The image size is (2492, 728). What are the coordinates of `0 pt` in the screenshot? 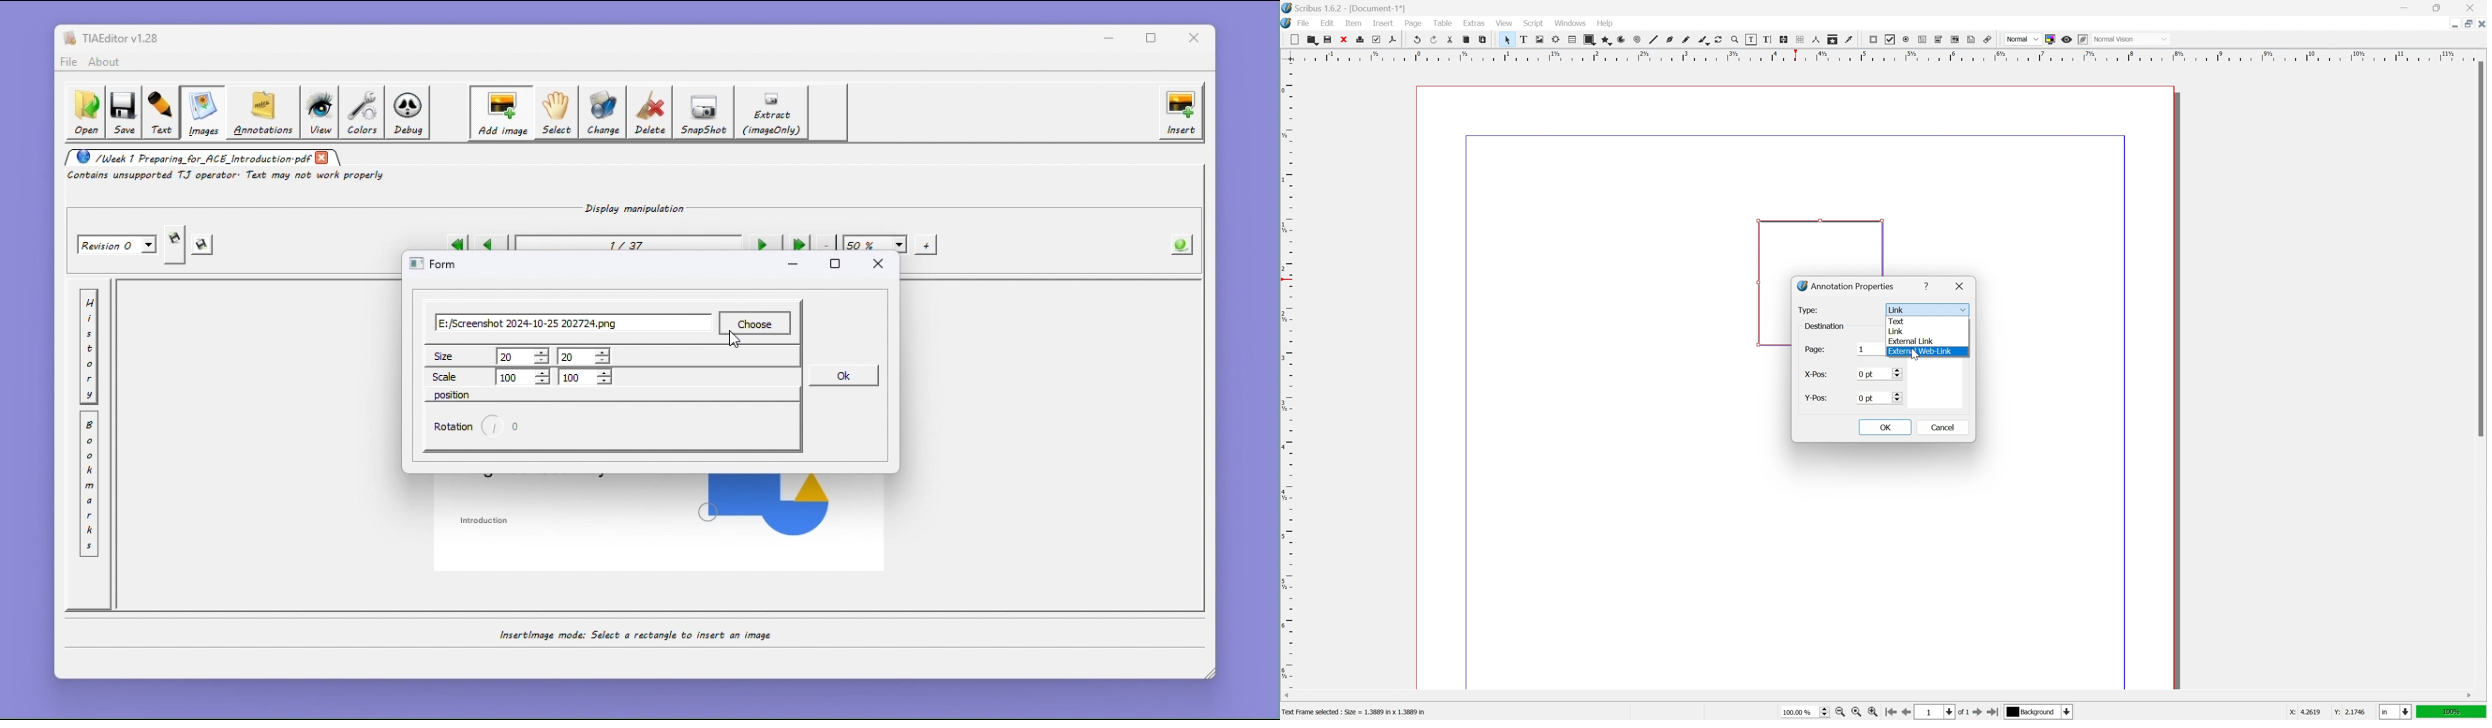 It's located at (1871, 350).